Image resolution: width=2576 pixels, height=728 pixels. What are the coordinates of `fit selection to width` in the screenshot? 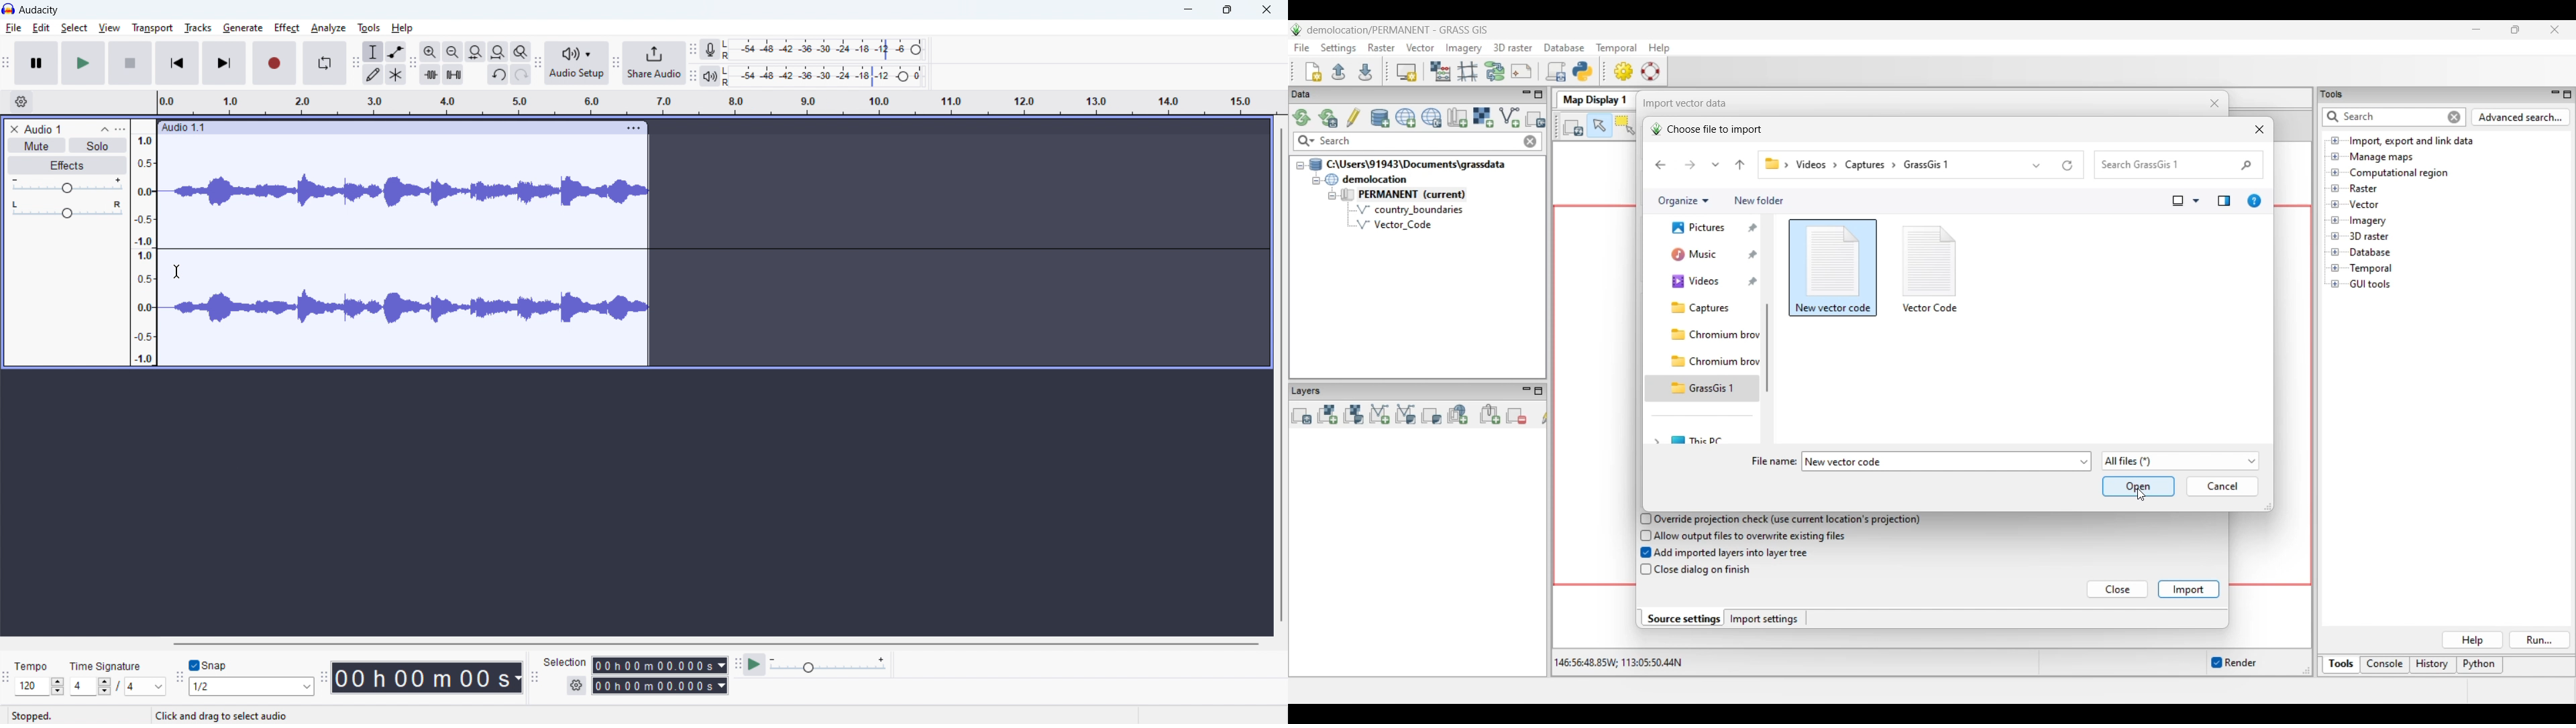 It's located at (475, 51).